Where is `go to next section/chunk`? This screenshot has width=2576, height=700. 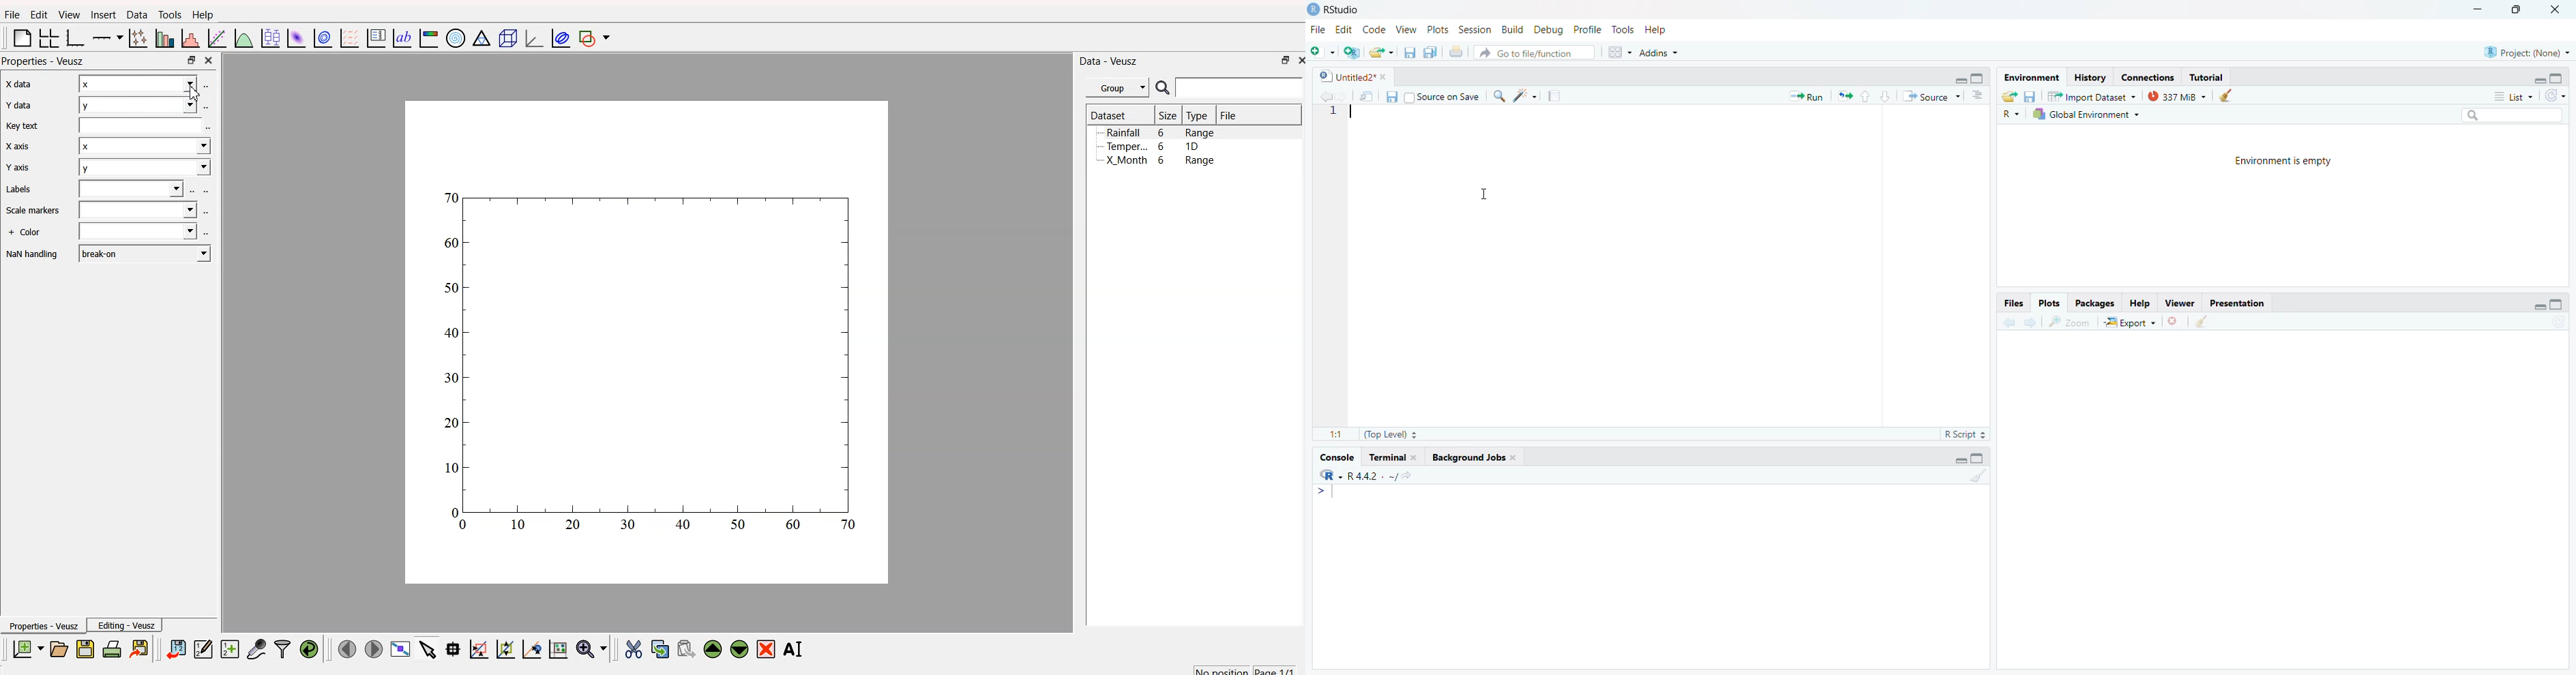
go to next section/chunk is located at coordinates (1887, 97).